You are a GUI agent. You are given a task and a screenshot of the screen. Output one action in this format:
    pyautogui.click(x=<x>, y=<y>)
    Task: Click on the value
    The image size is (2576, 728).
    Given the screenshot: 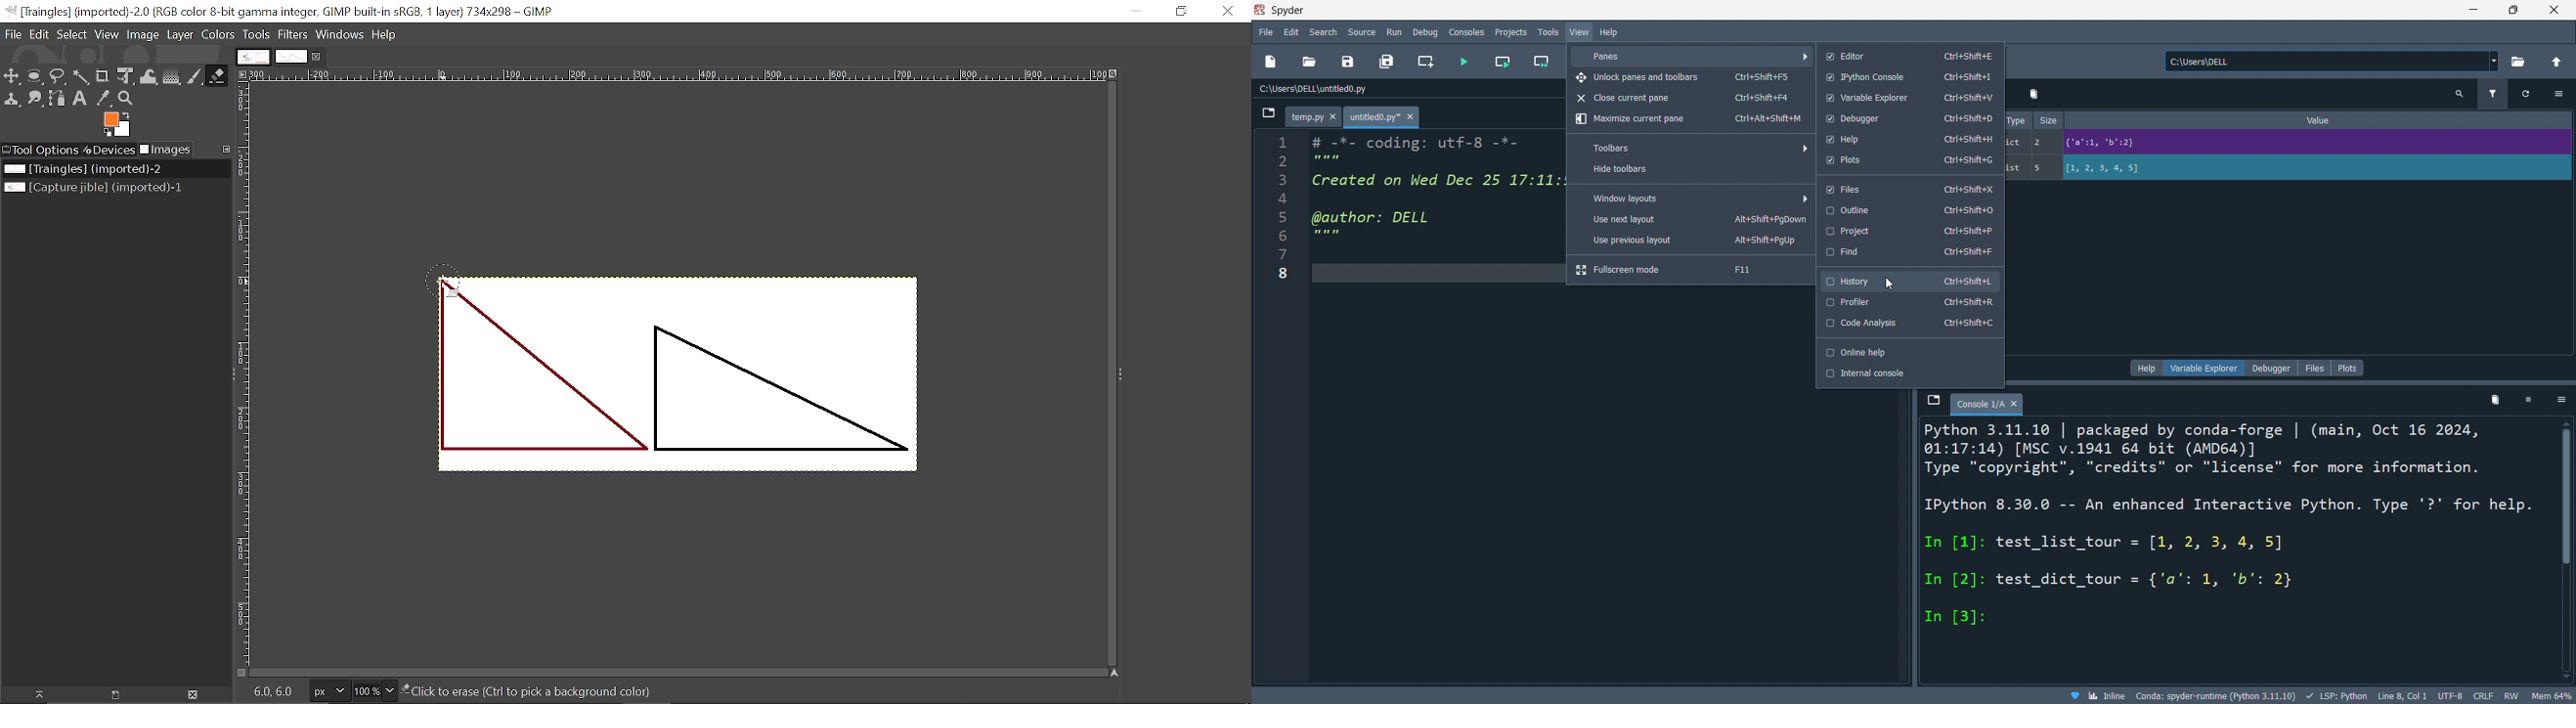 What is the action you would take?
    pyautogui.click(x=2323, y=120)
    